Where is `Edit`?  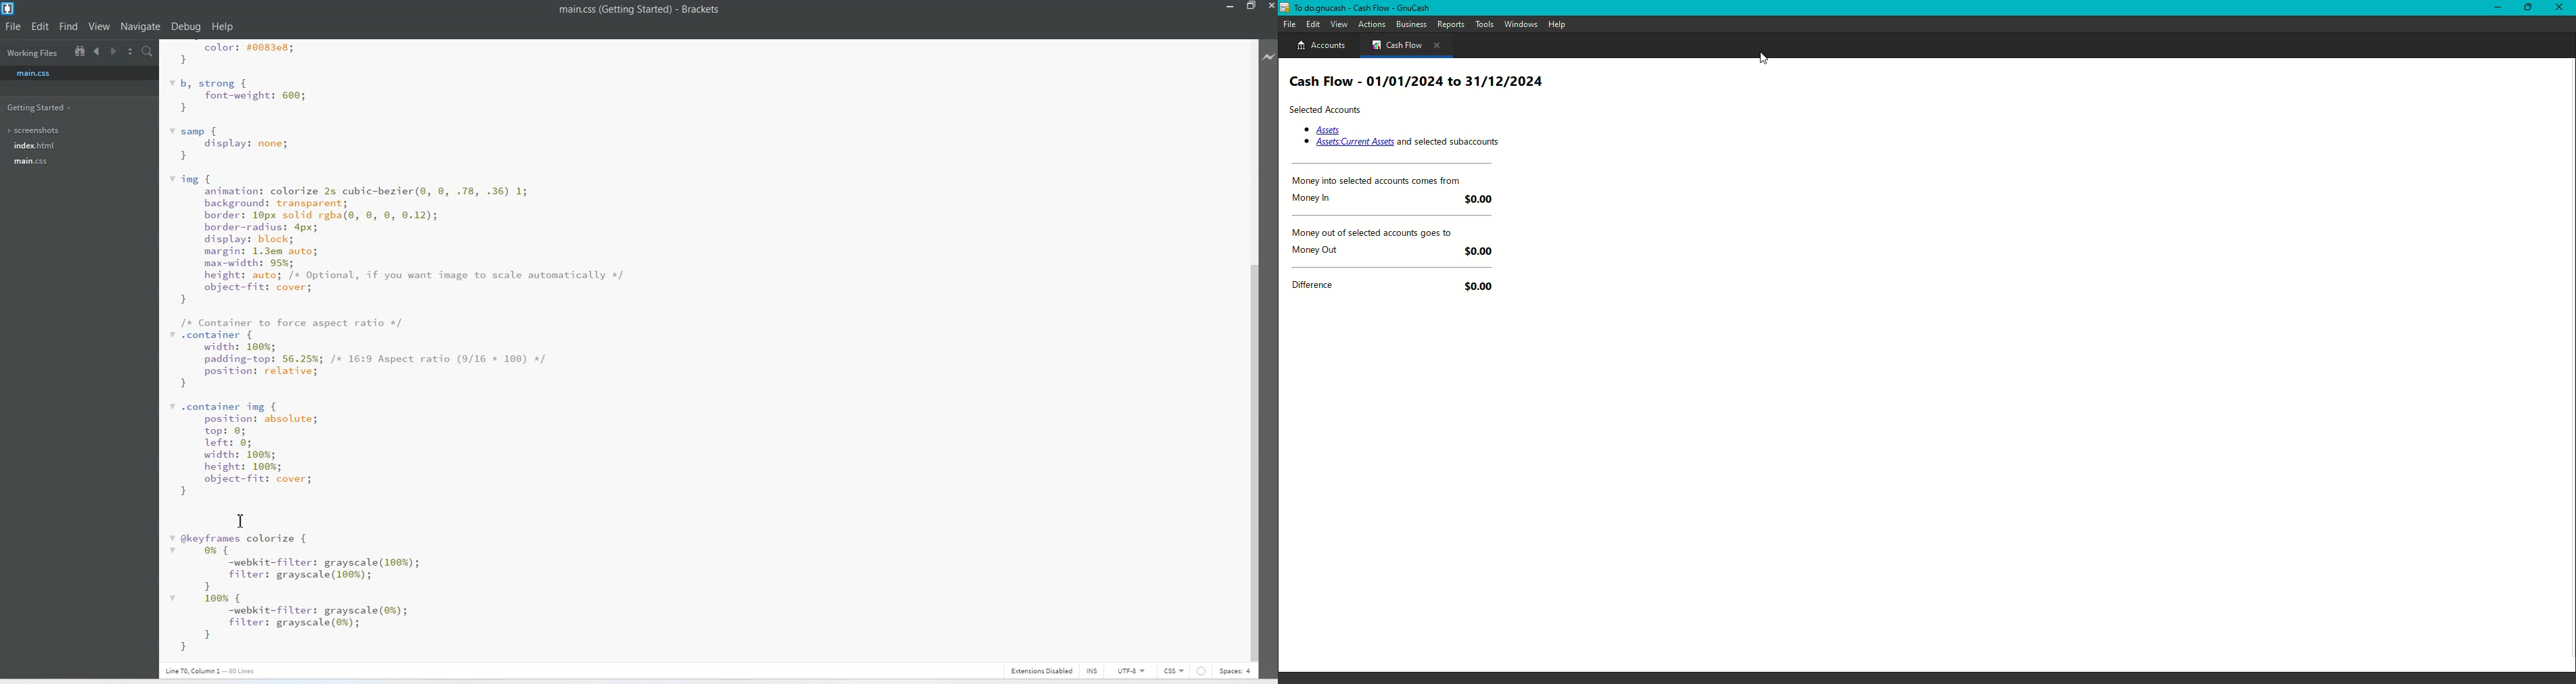
Edit is located at coordinates (41, 26).